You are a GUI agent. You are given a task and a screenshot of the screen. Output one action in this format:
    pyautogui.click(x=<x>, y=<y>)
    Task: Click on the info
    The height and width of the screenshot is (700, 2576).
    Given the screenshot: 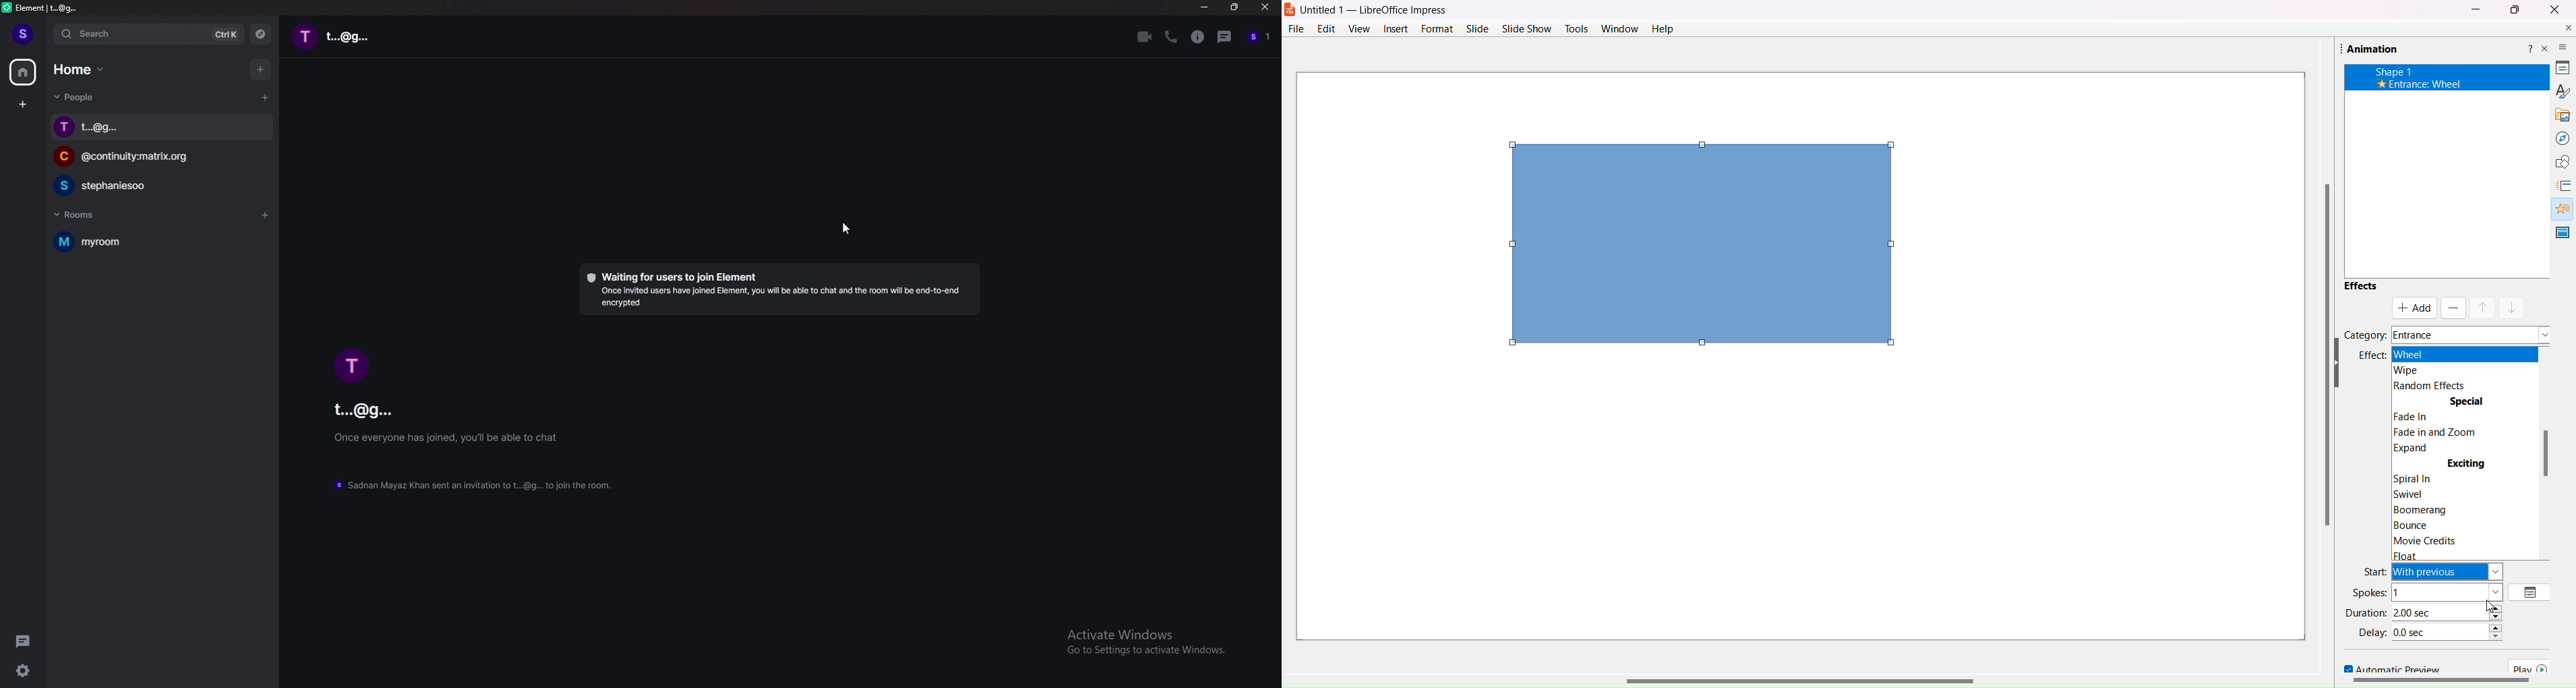 What is the action you would take?
    pyautogui.click(x=450, y=438)
    